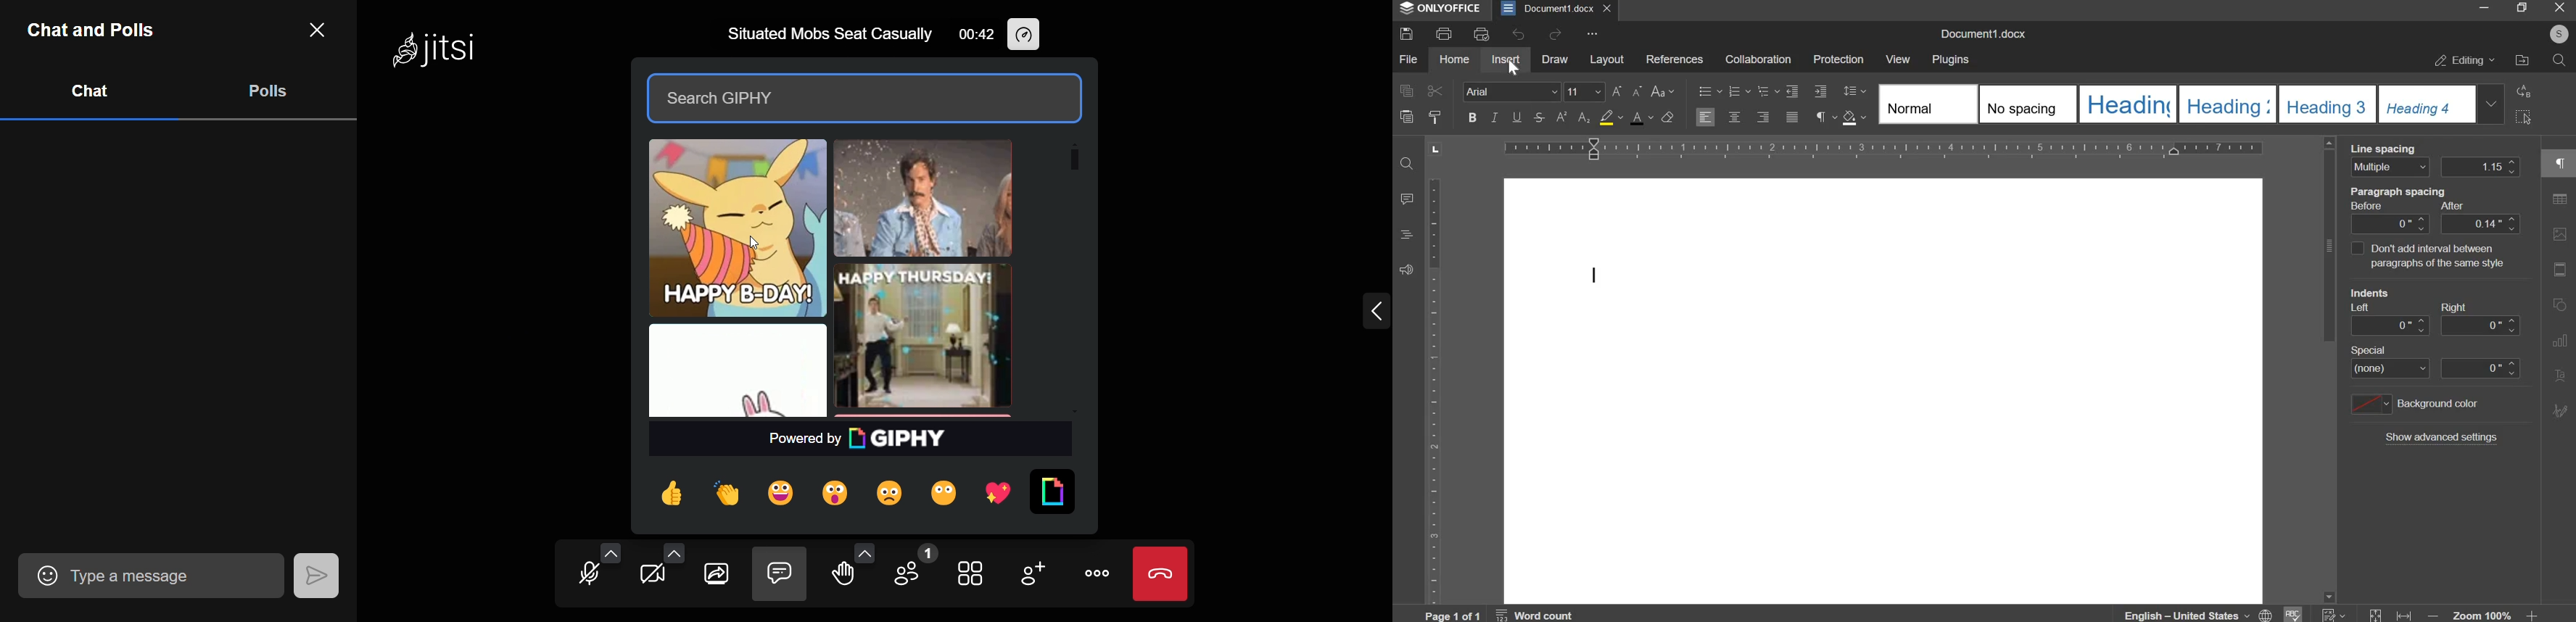 This screenshot has height=644, width=2576. Describe the element at coordinates (1792, 90) in the screenshot. I see `decrease indent` at that location.